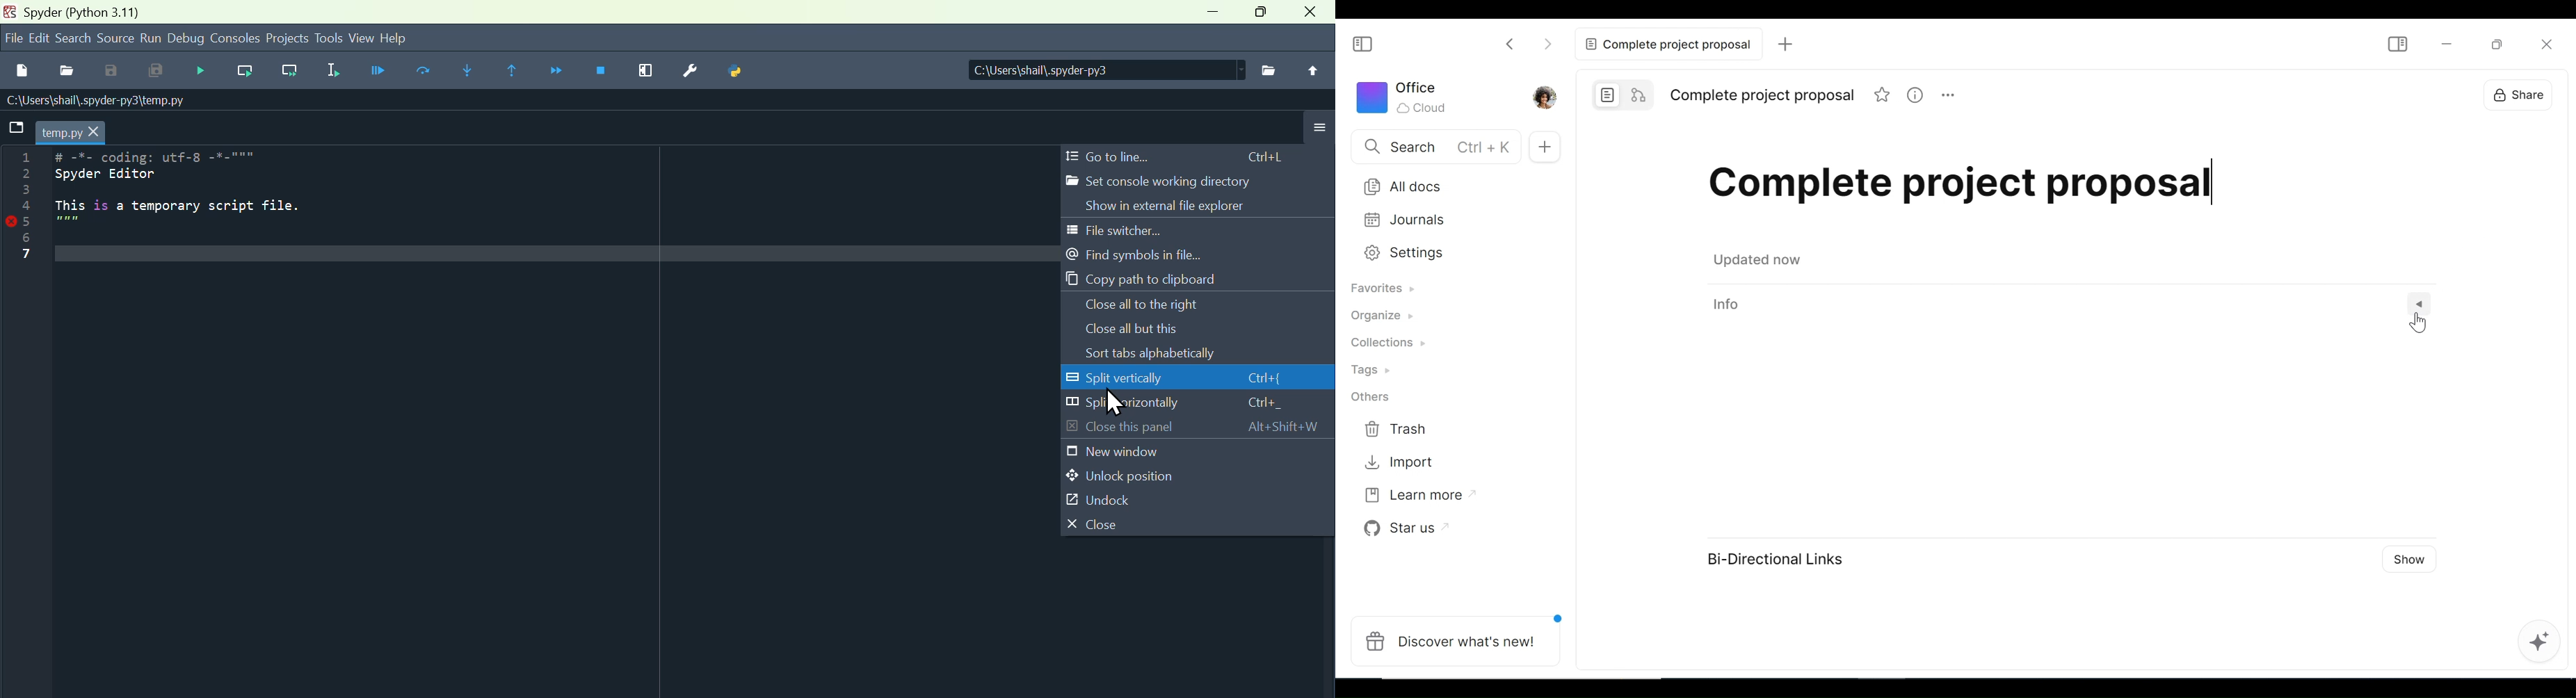 This screenshot has height=700, width=2576. Describe the element at coordinates (1186, 534) in the screenshot. I see `close` at that location.